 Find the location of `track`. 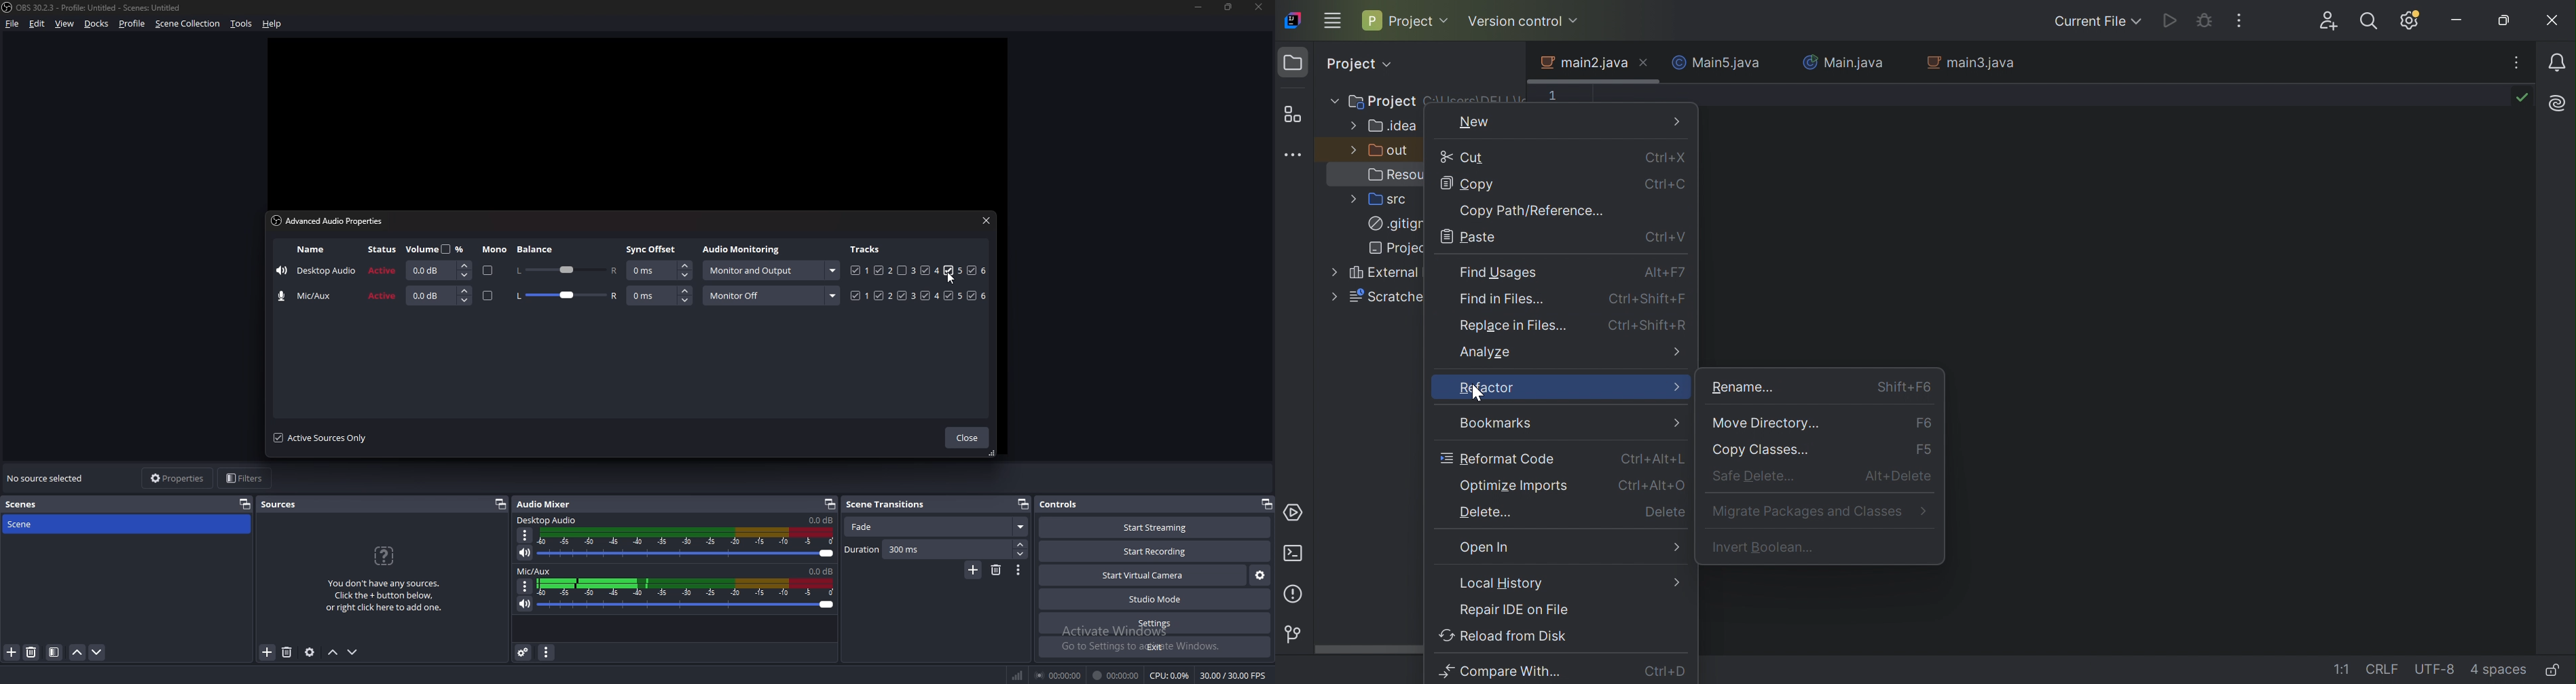

track is located at coordinates (902, 270).